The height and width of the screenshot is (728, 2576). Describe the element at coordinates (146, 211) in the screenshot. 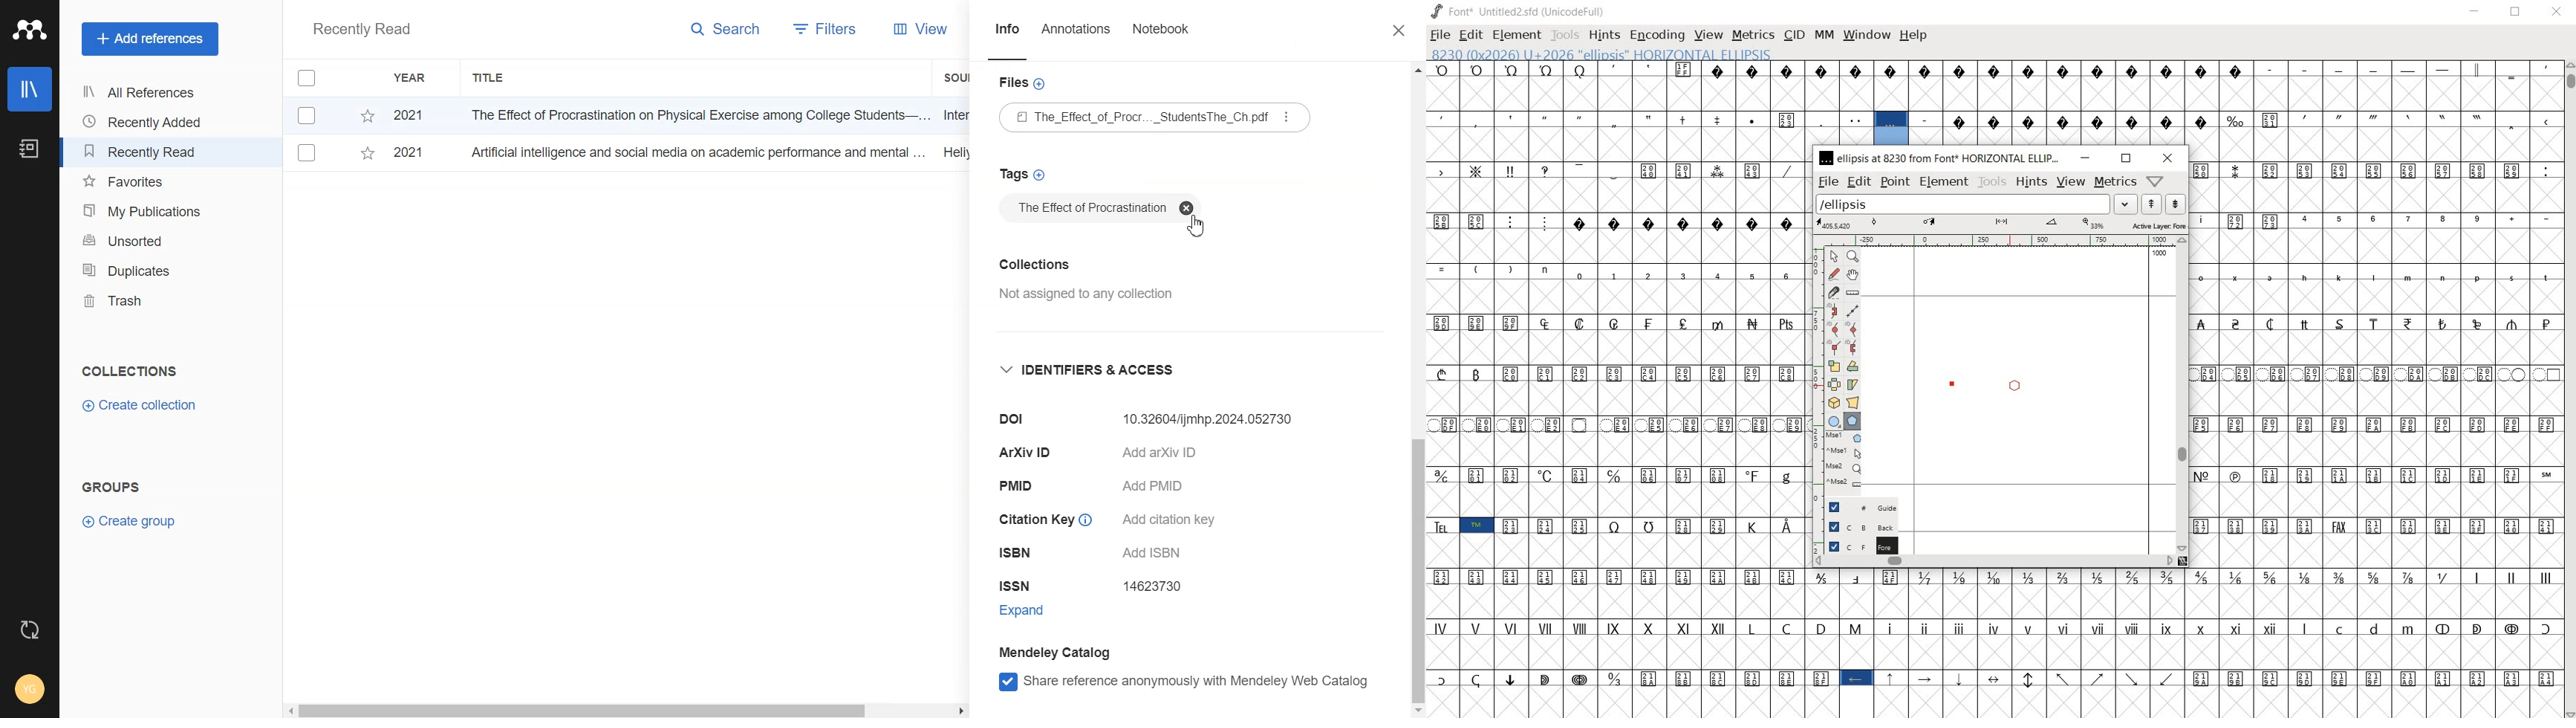

I see `My Publications` at that location.